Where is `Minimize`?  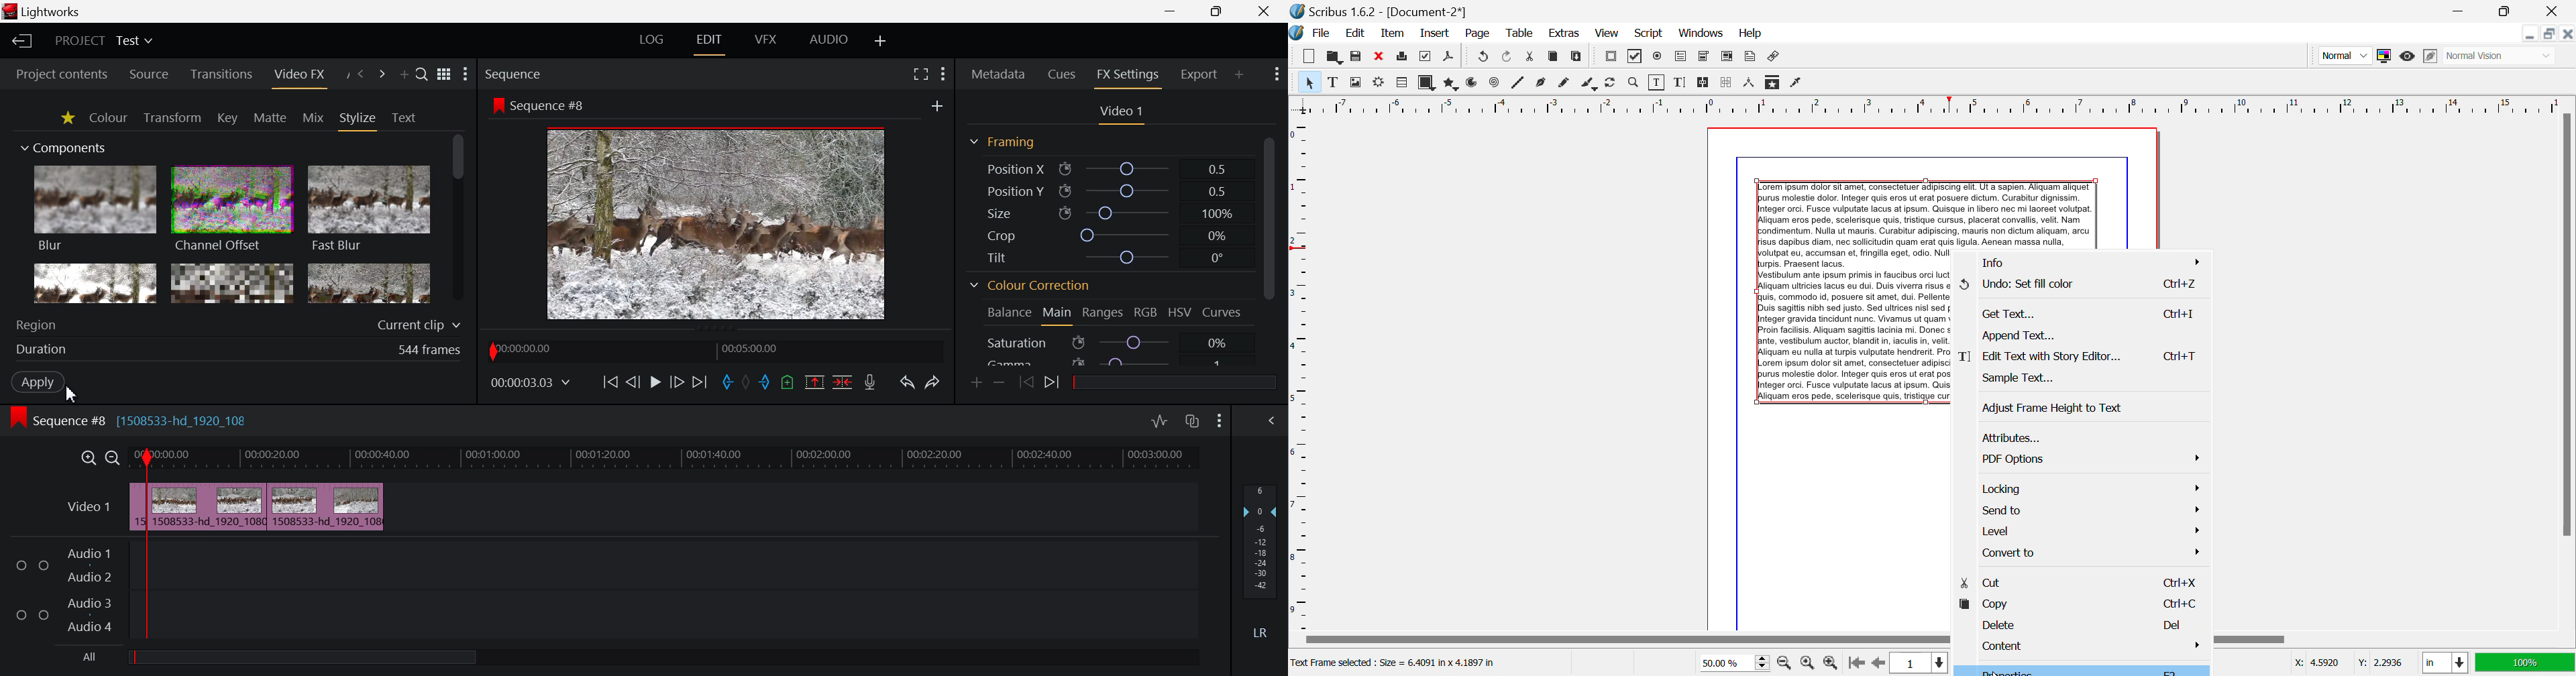
Minimize is located at coordinates (2508, 11).